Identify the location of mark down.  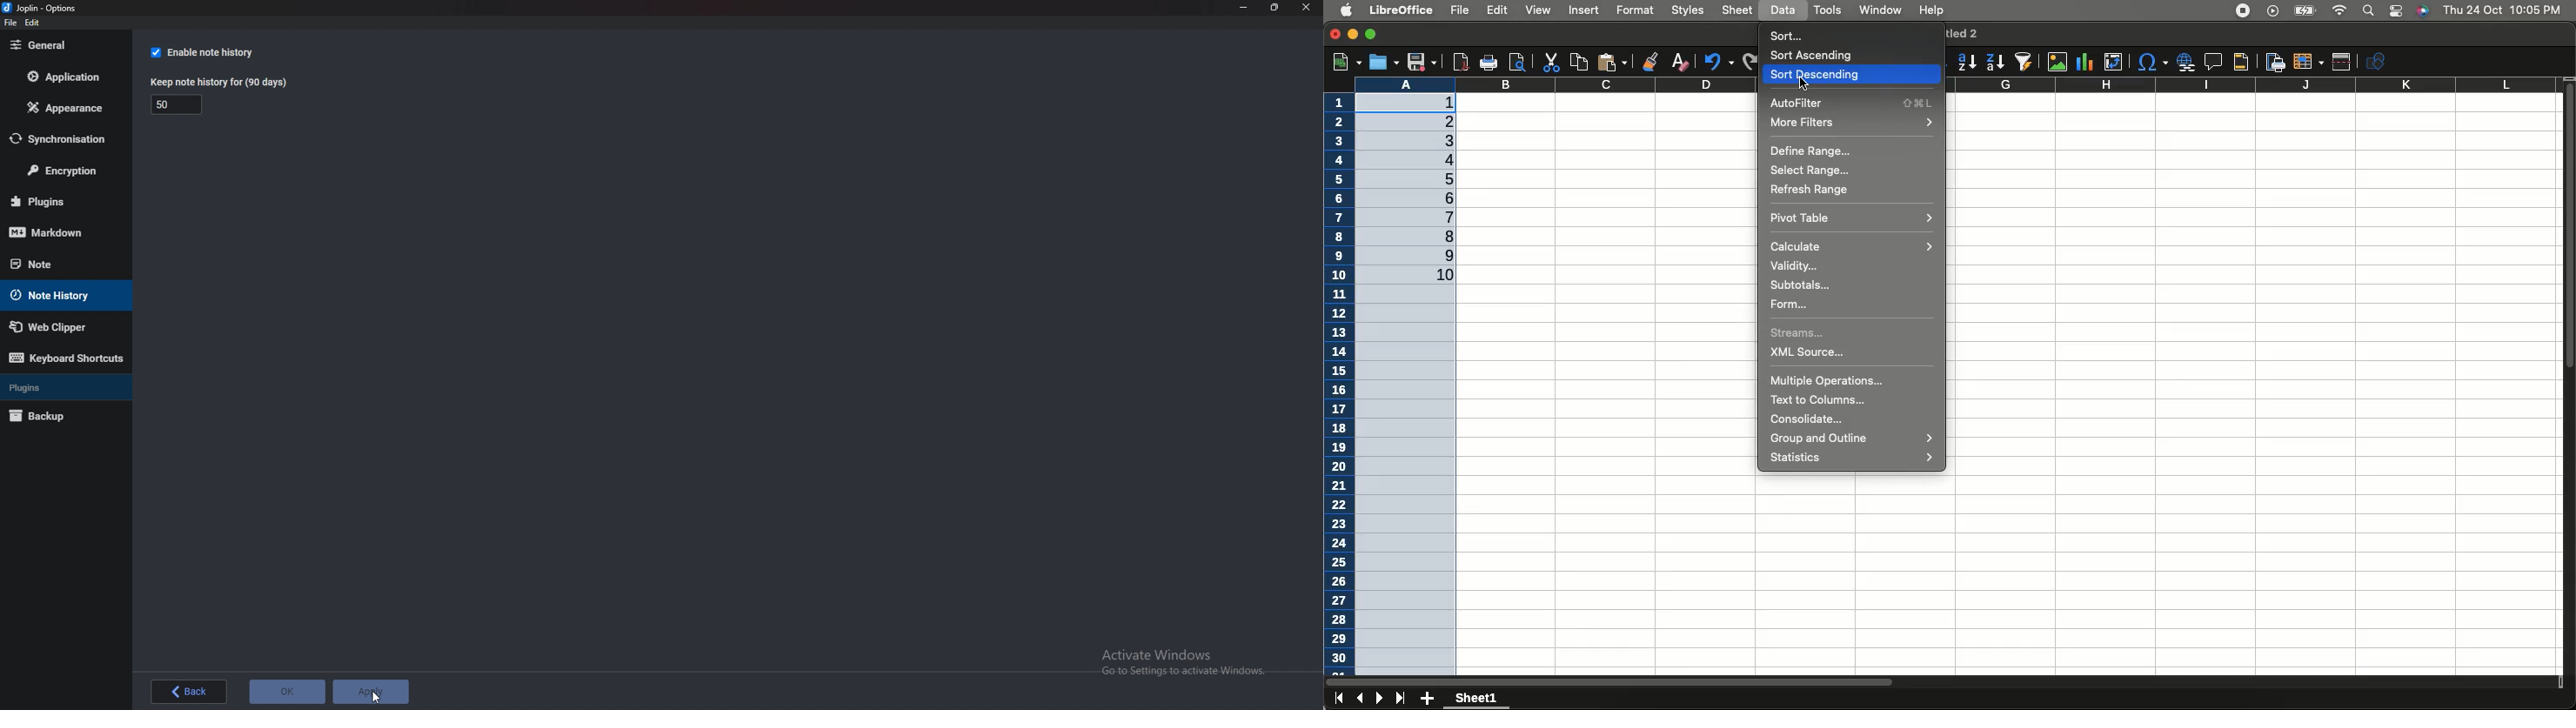
(61, 234).